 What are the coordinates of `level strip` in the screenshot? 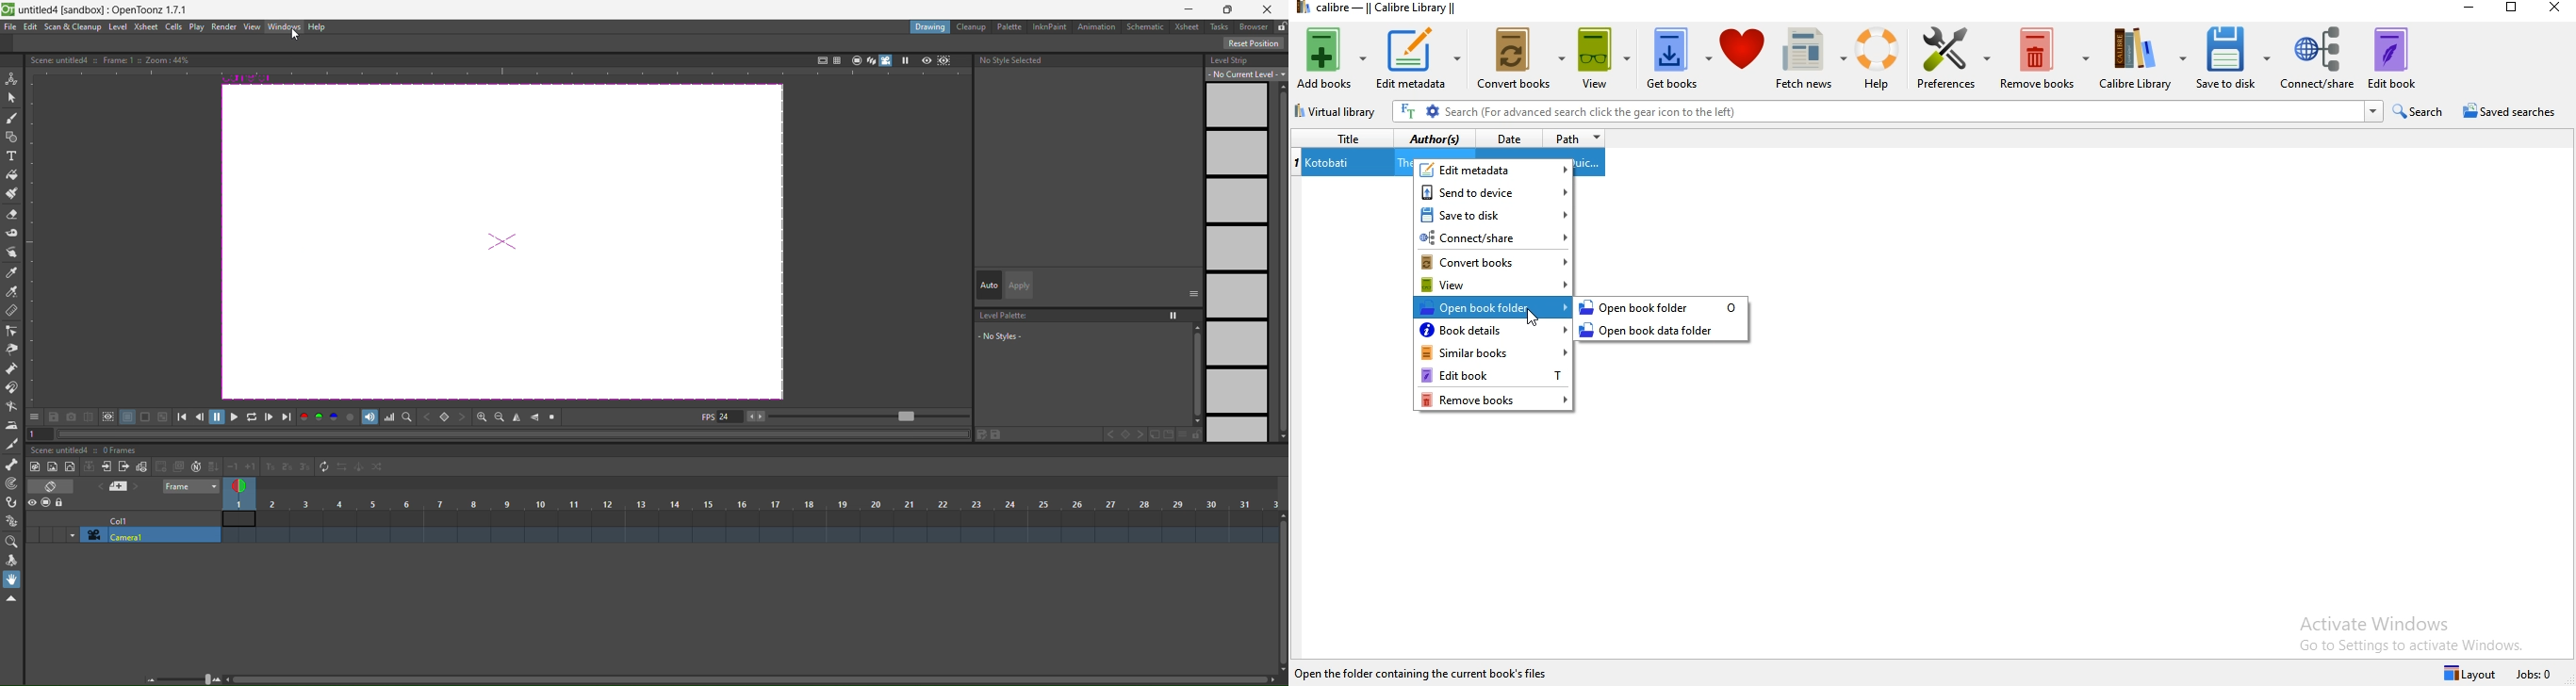 It's located at (1244, 246).